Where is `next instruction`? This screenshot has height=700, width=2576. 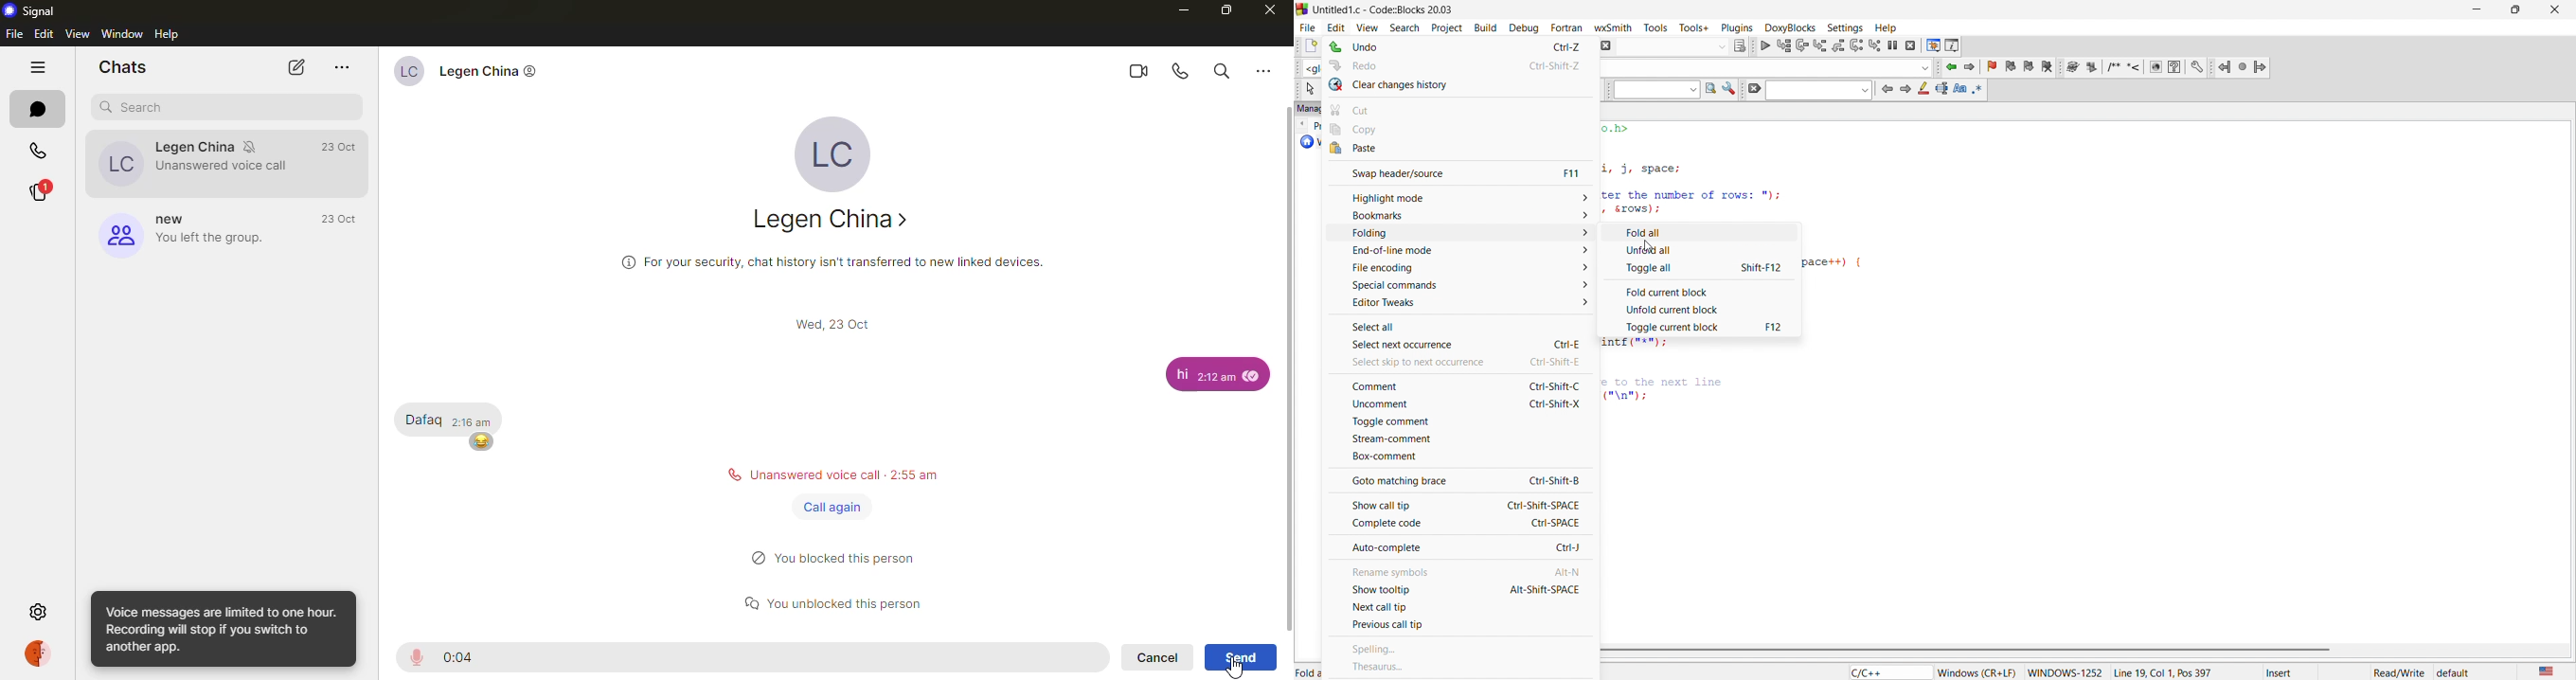
next instruction is located at coordinates (1856, 44).